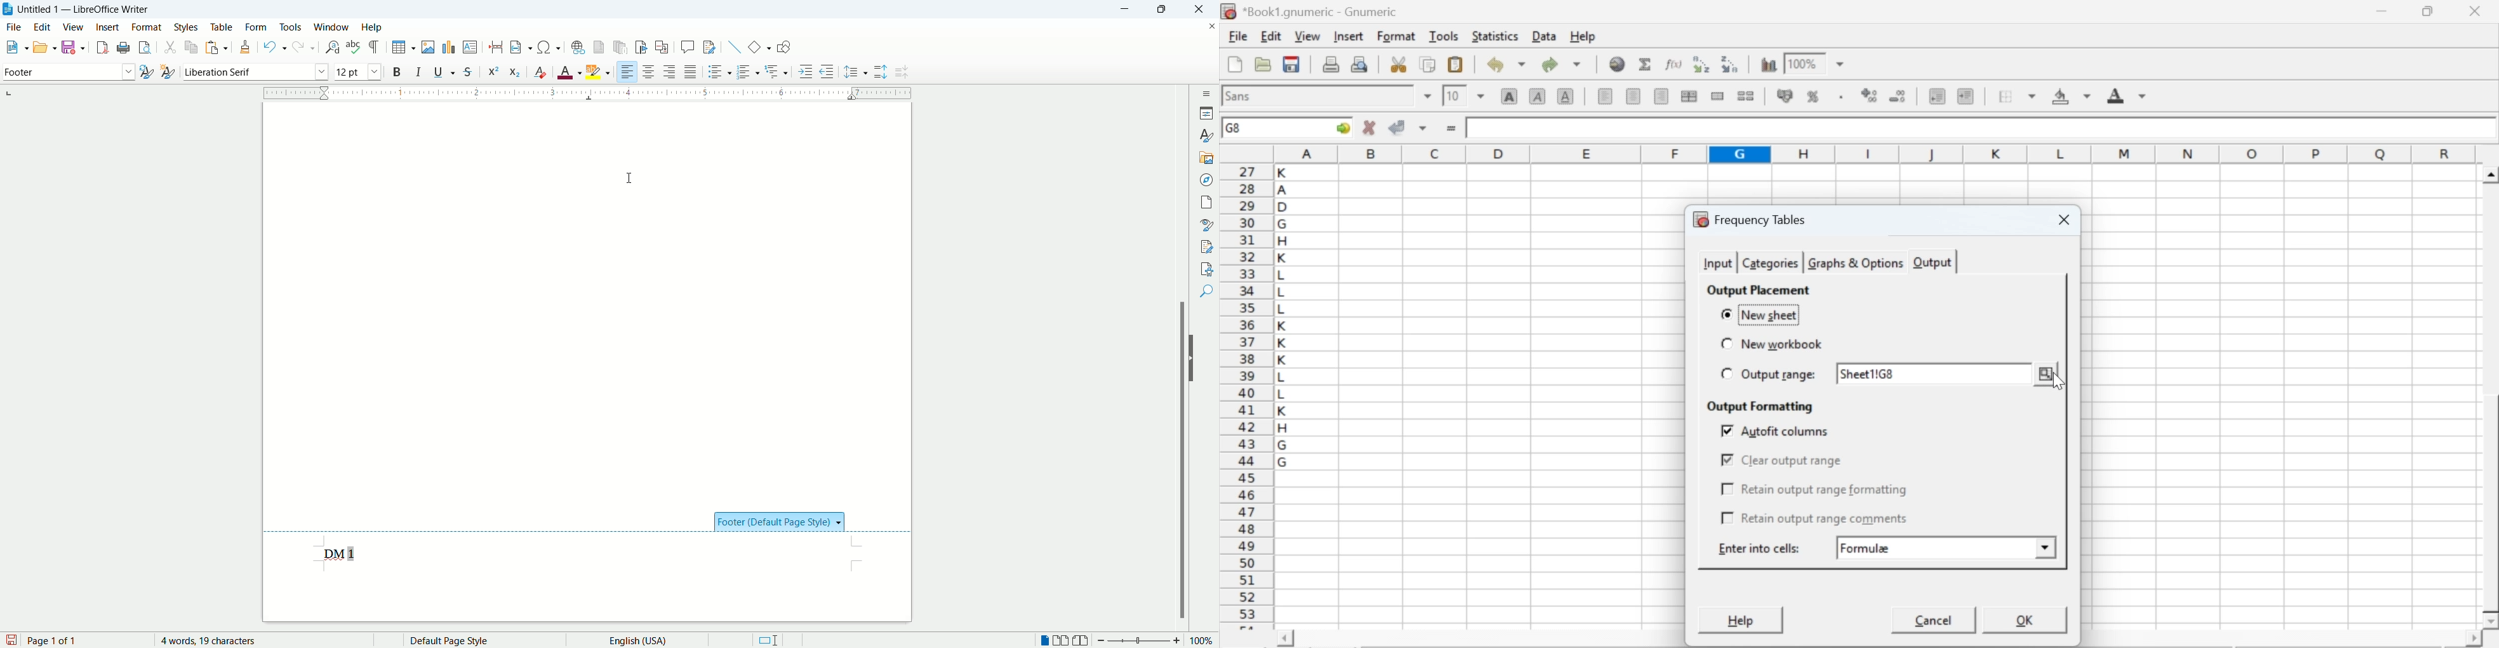 This screenshot has width=2520, height=672. Describe the element at coordinates (692, 72) in the screenshot. I see `justified` at that location.